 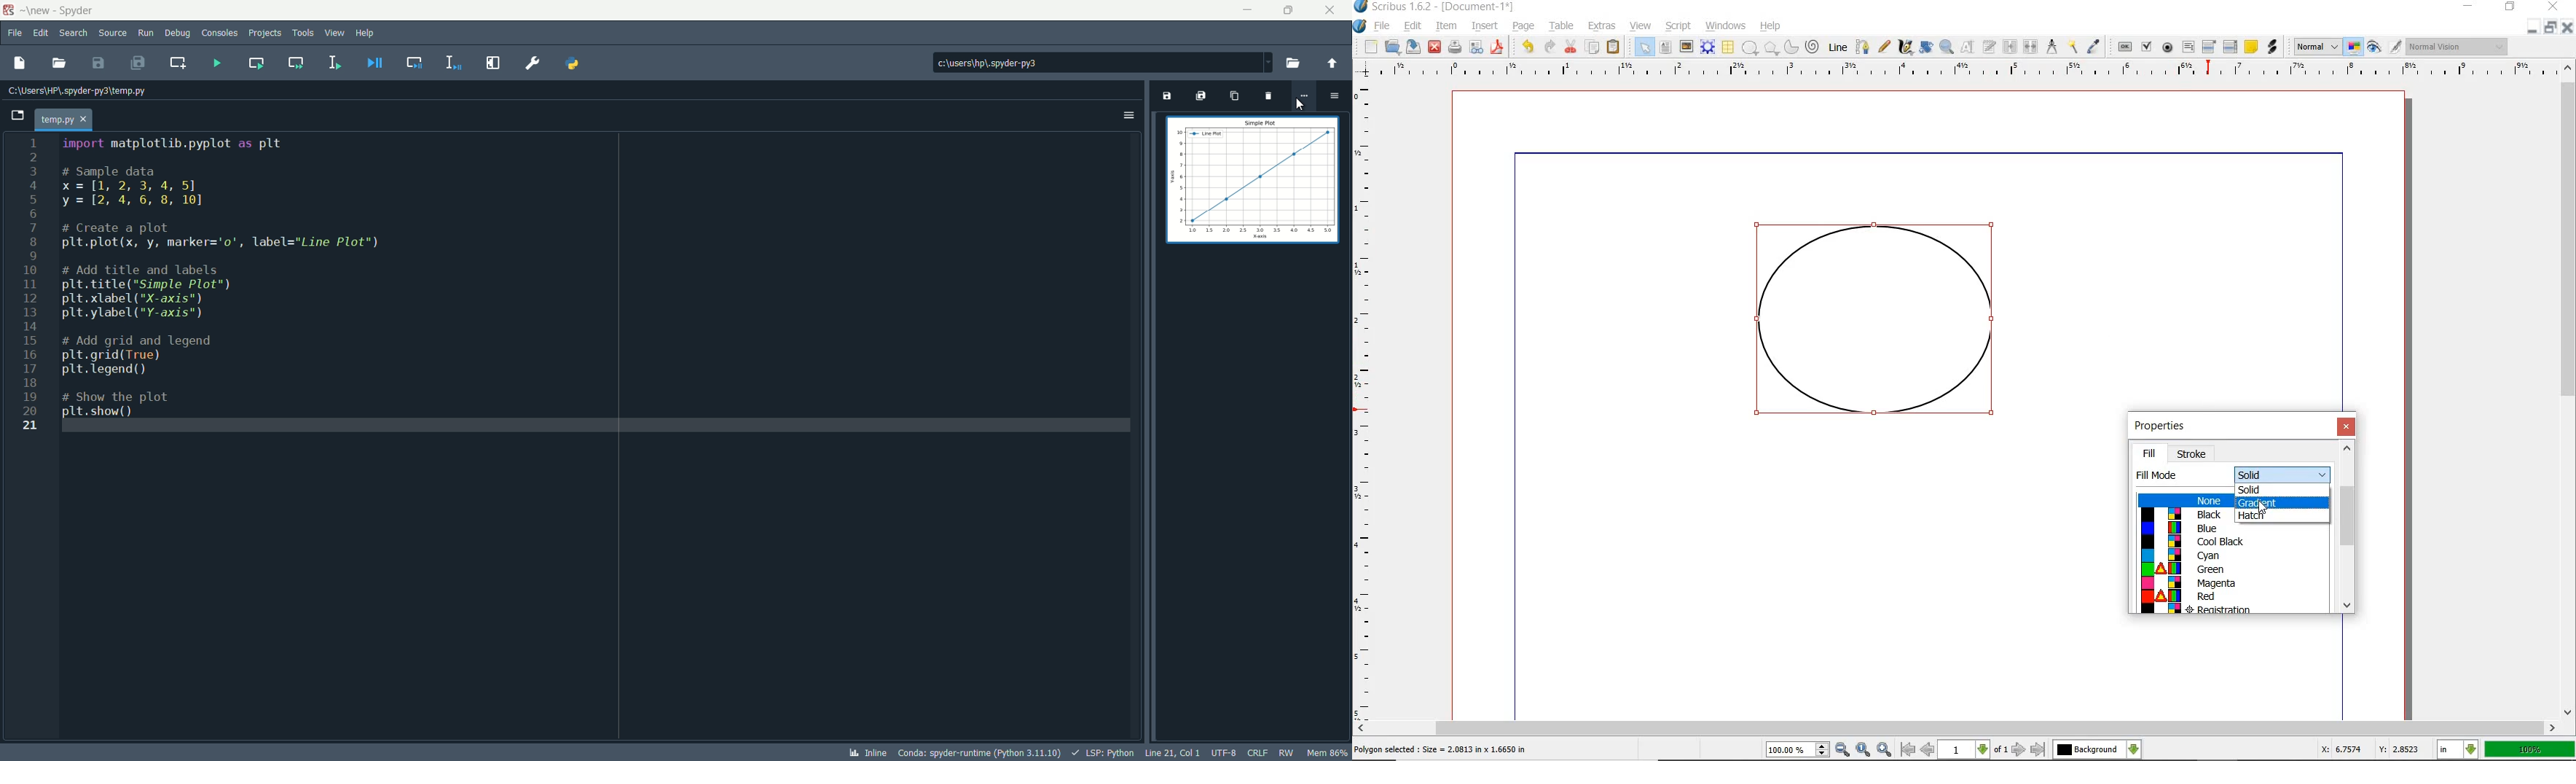 I want to click on cursor, so click(x=1300, y=105).